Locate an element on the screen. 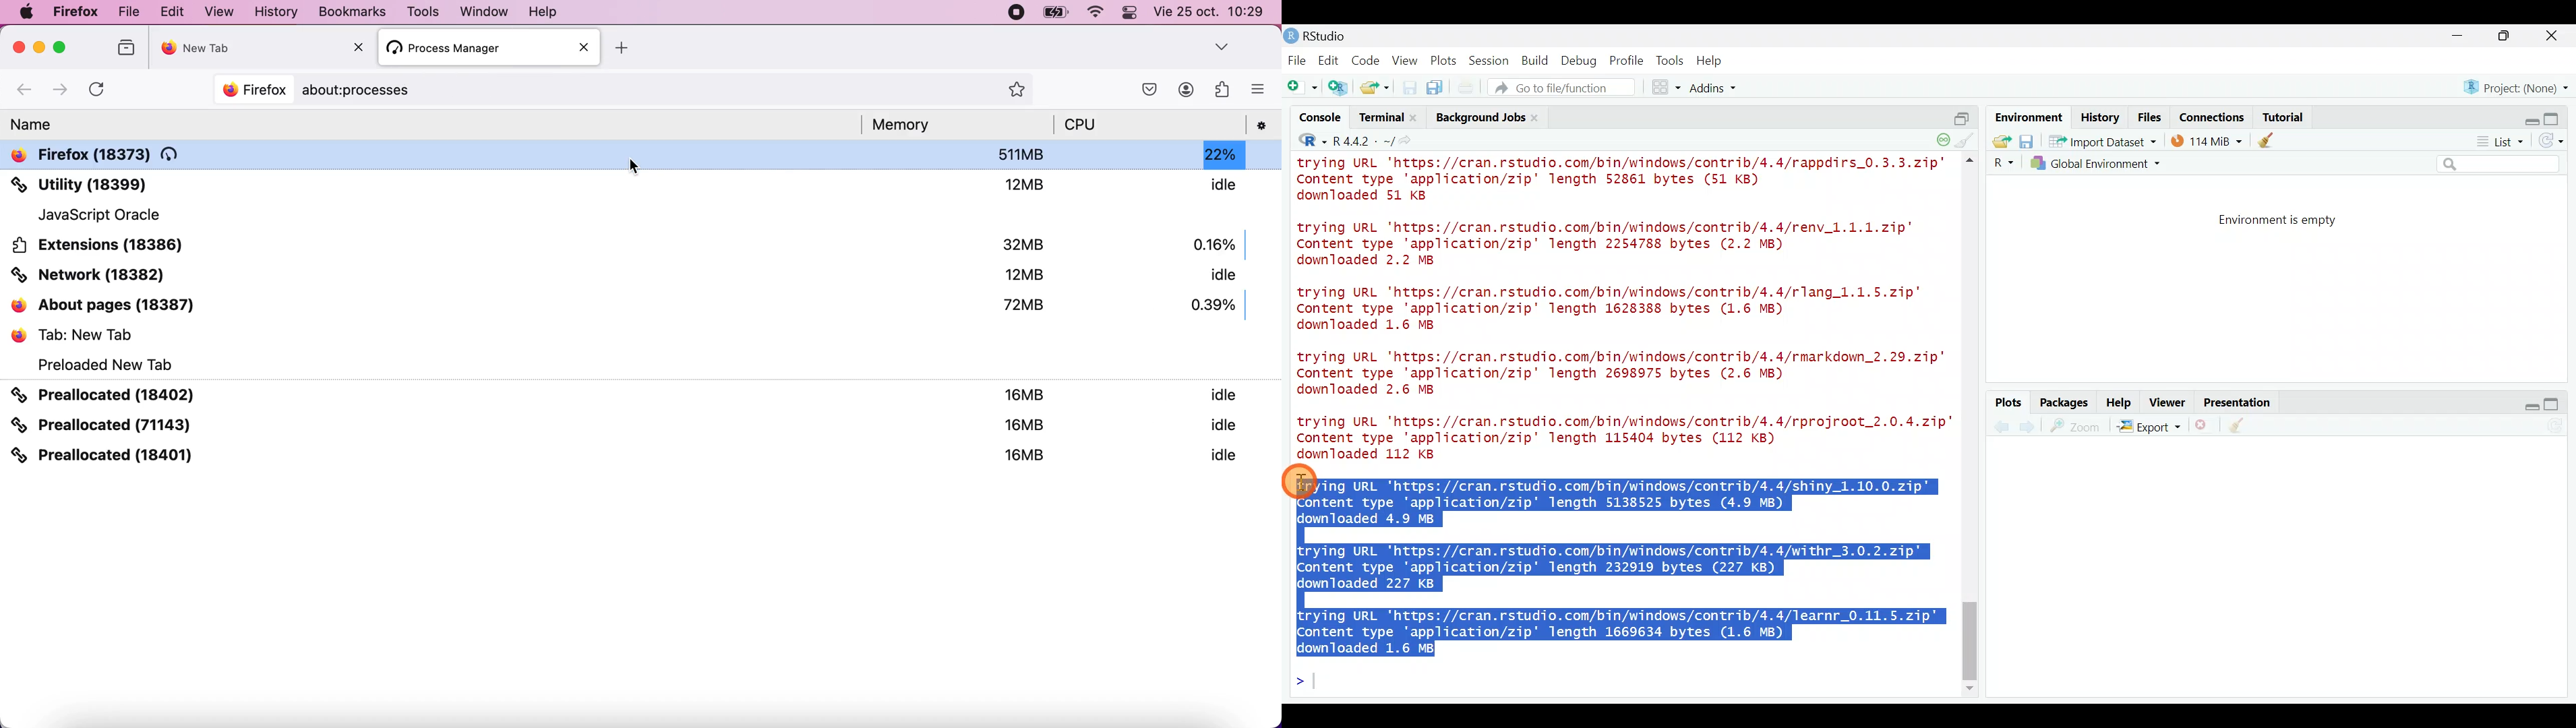 The image size is (2576, 728). Wifi is located at coordinates (1098, 14).